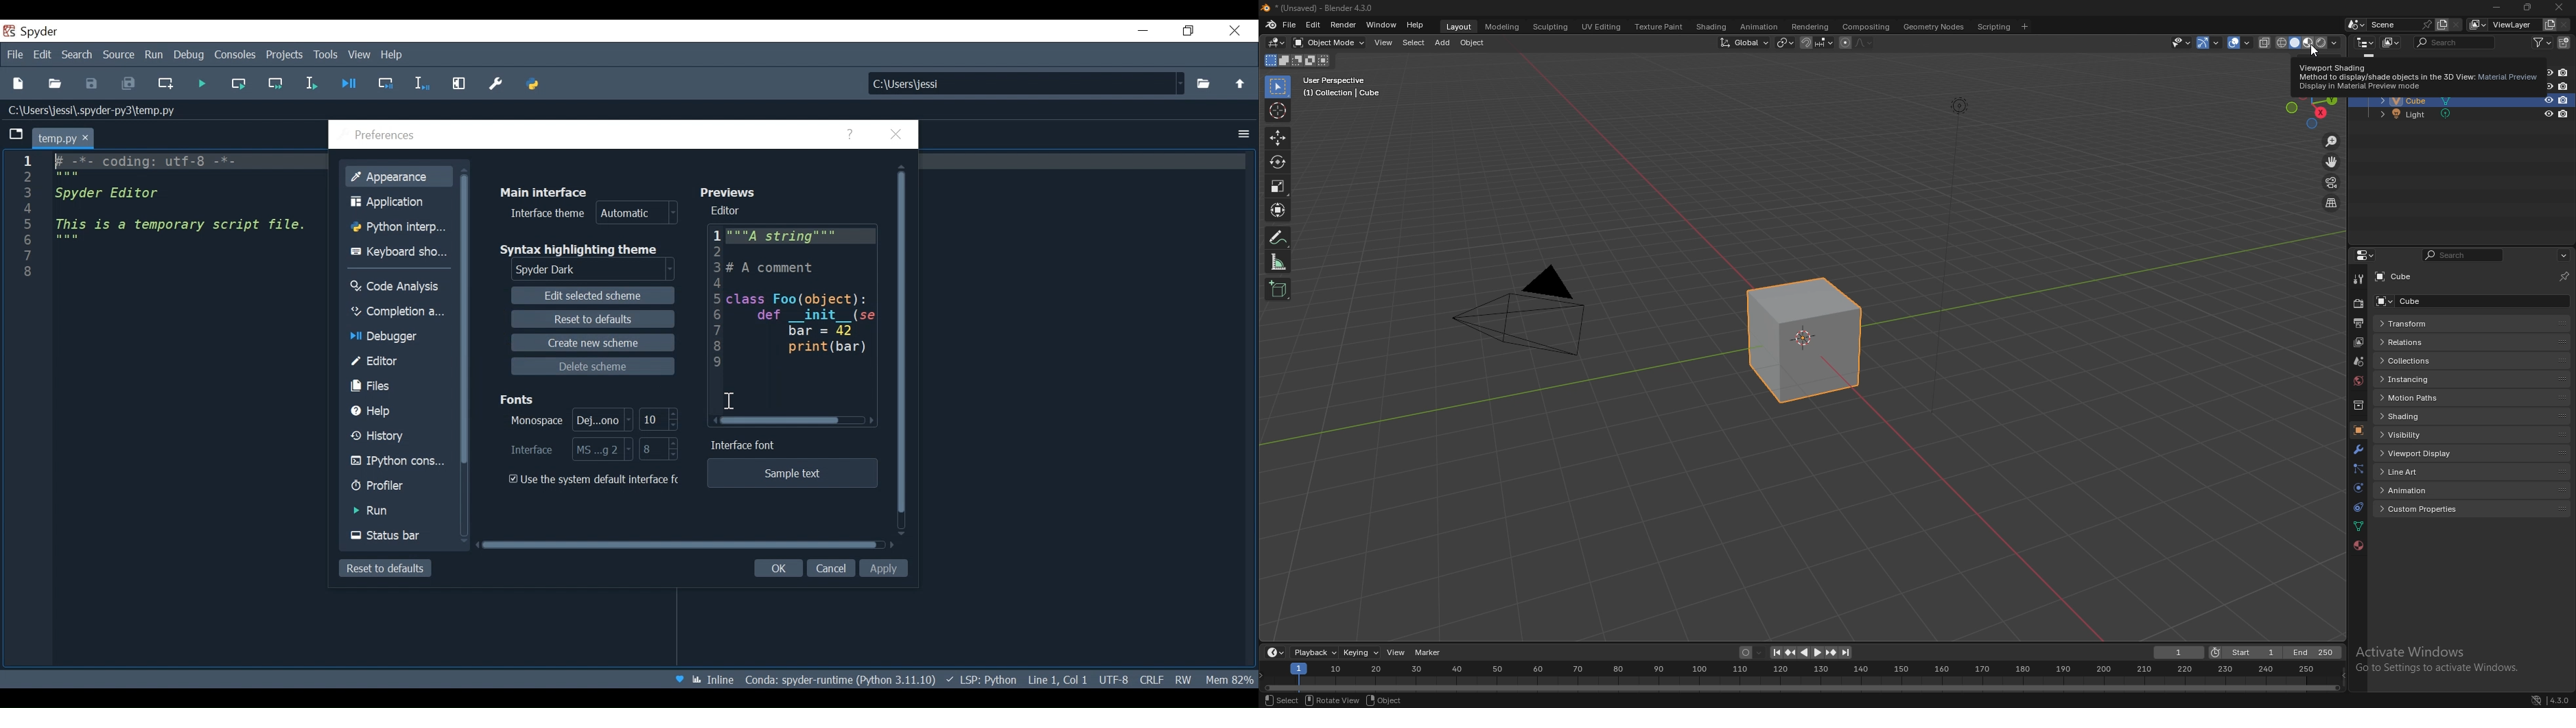  What do you see at coordinates (1150, 680) in the screenshot?
I see `File EQL Status` at bounding box center [1150, 680].